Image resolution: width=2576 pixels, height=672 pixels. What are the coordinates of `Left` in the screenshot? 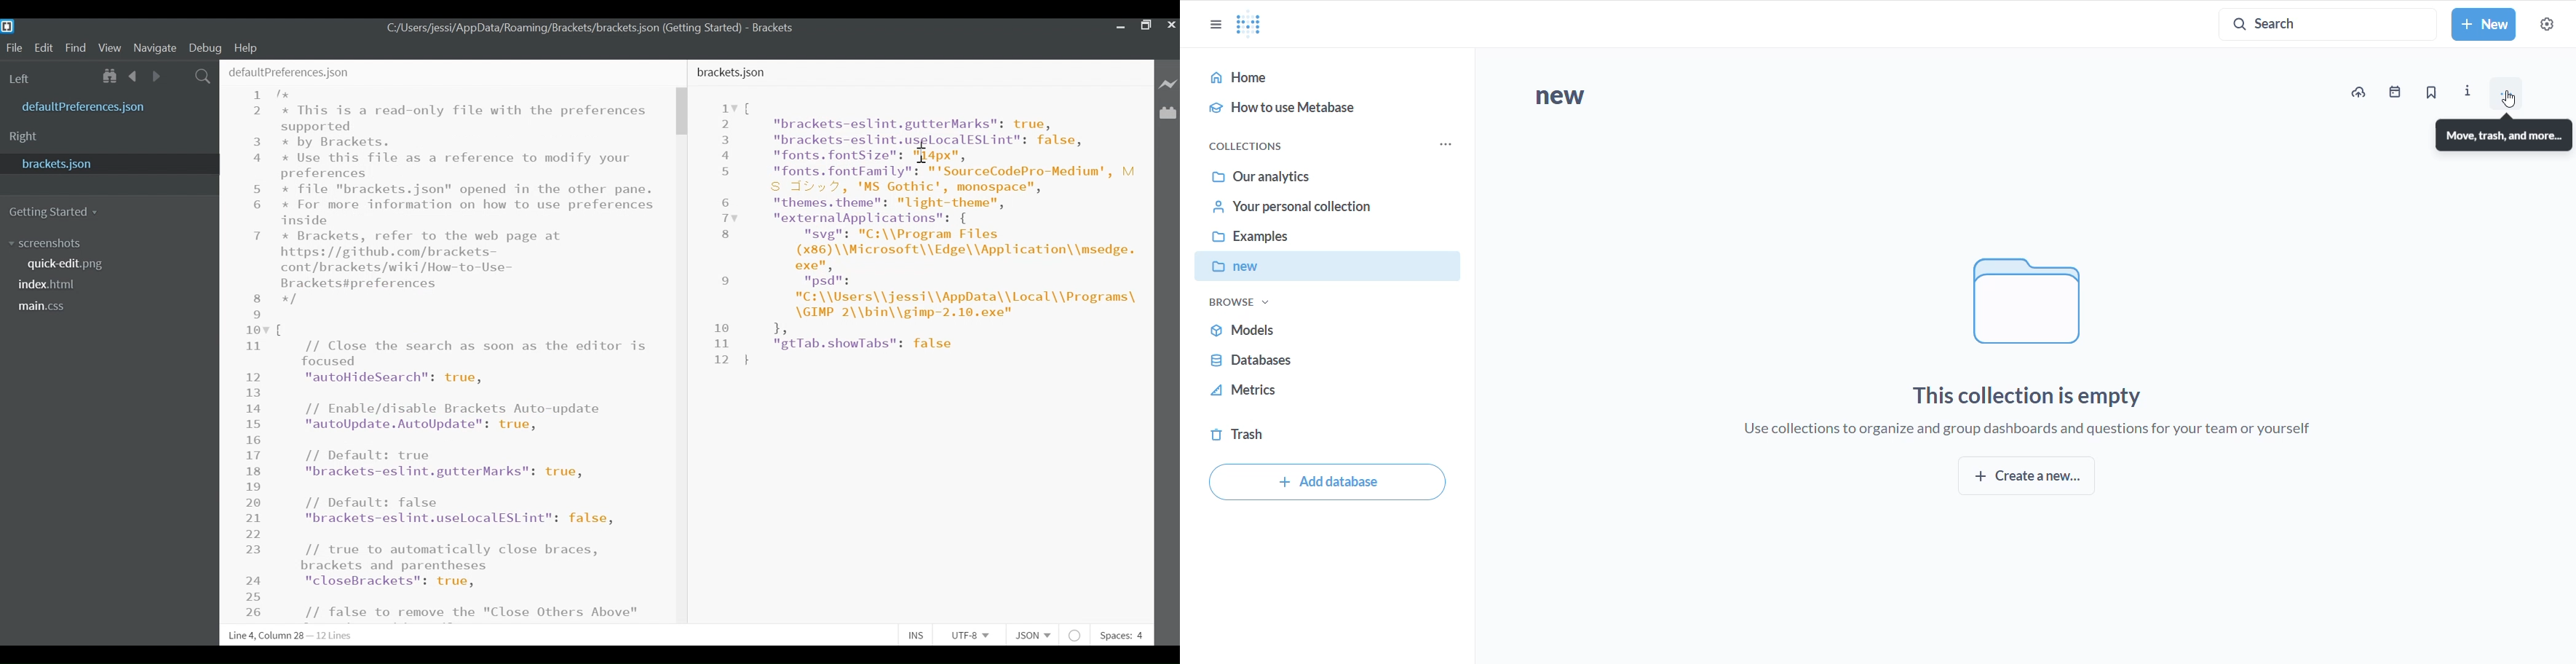 It's located at (22, 79).